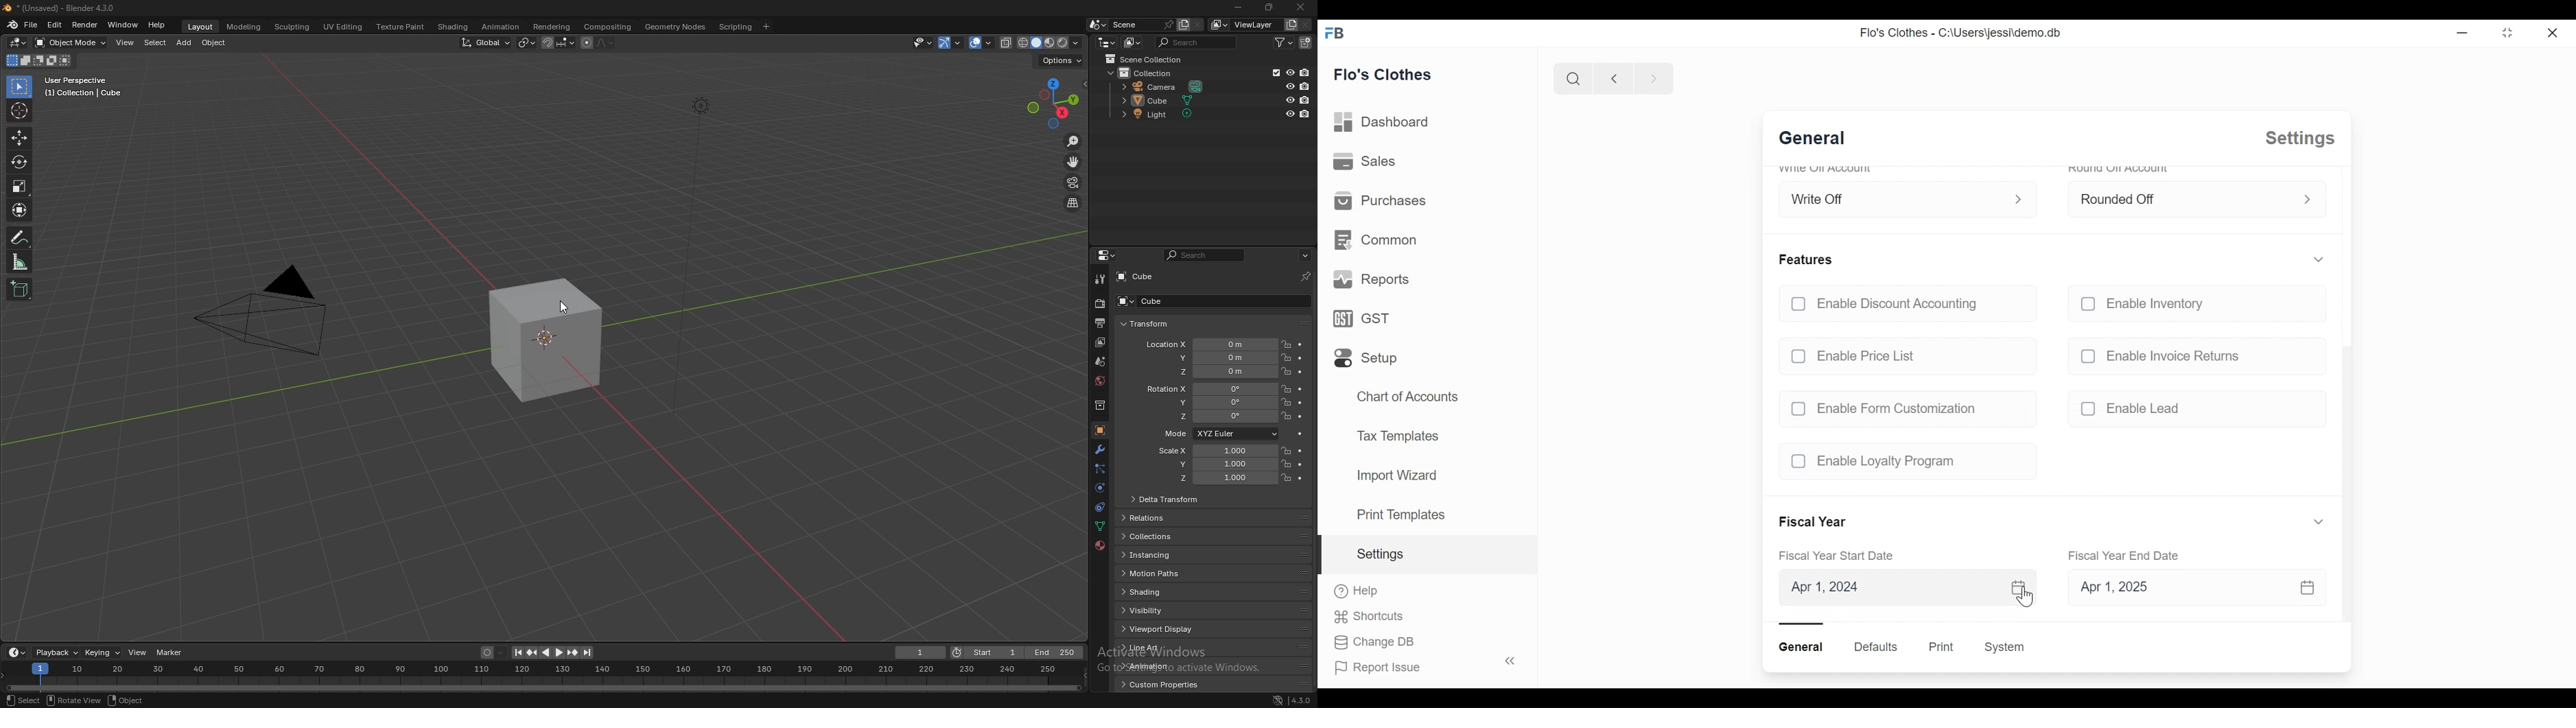 This screenshot has width=2576, height=728. Describe the element at coordinates (1571, 79) in the screenshot. I see `Search` at that location.